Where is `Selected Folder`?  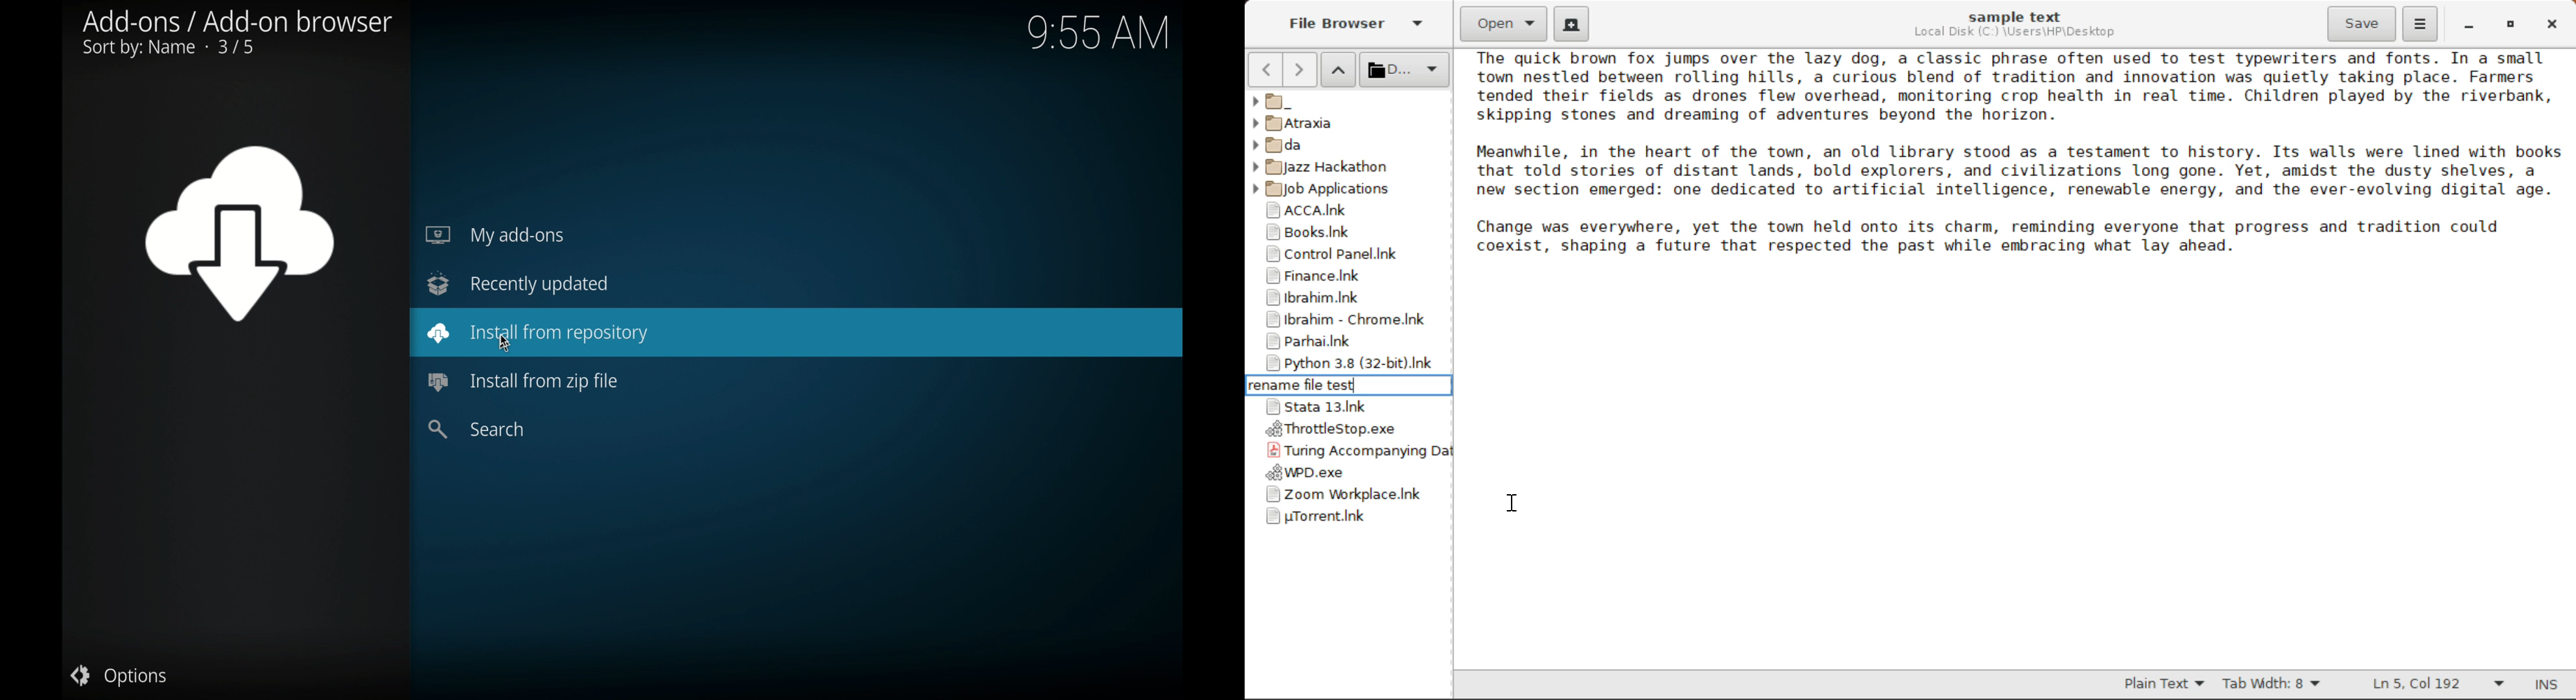
Selected Folder is located at coordinates (1403, 70).